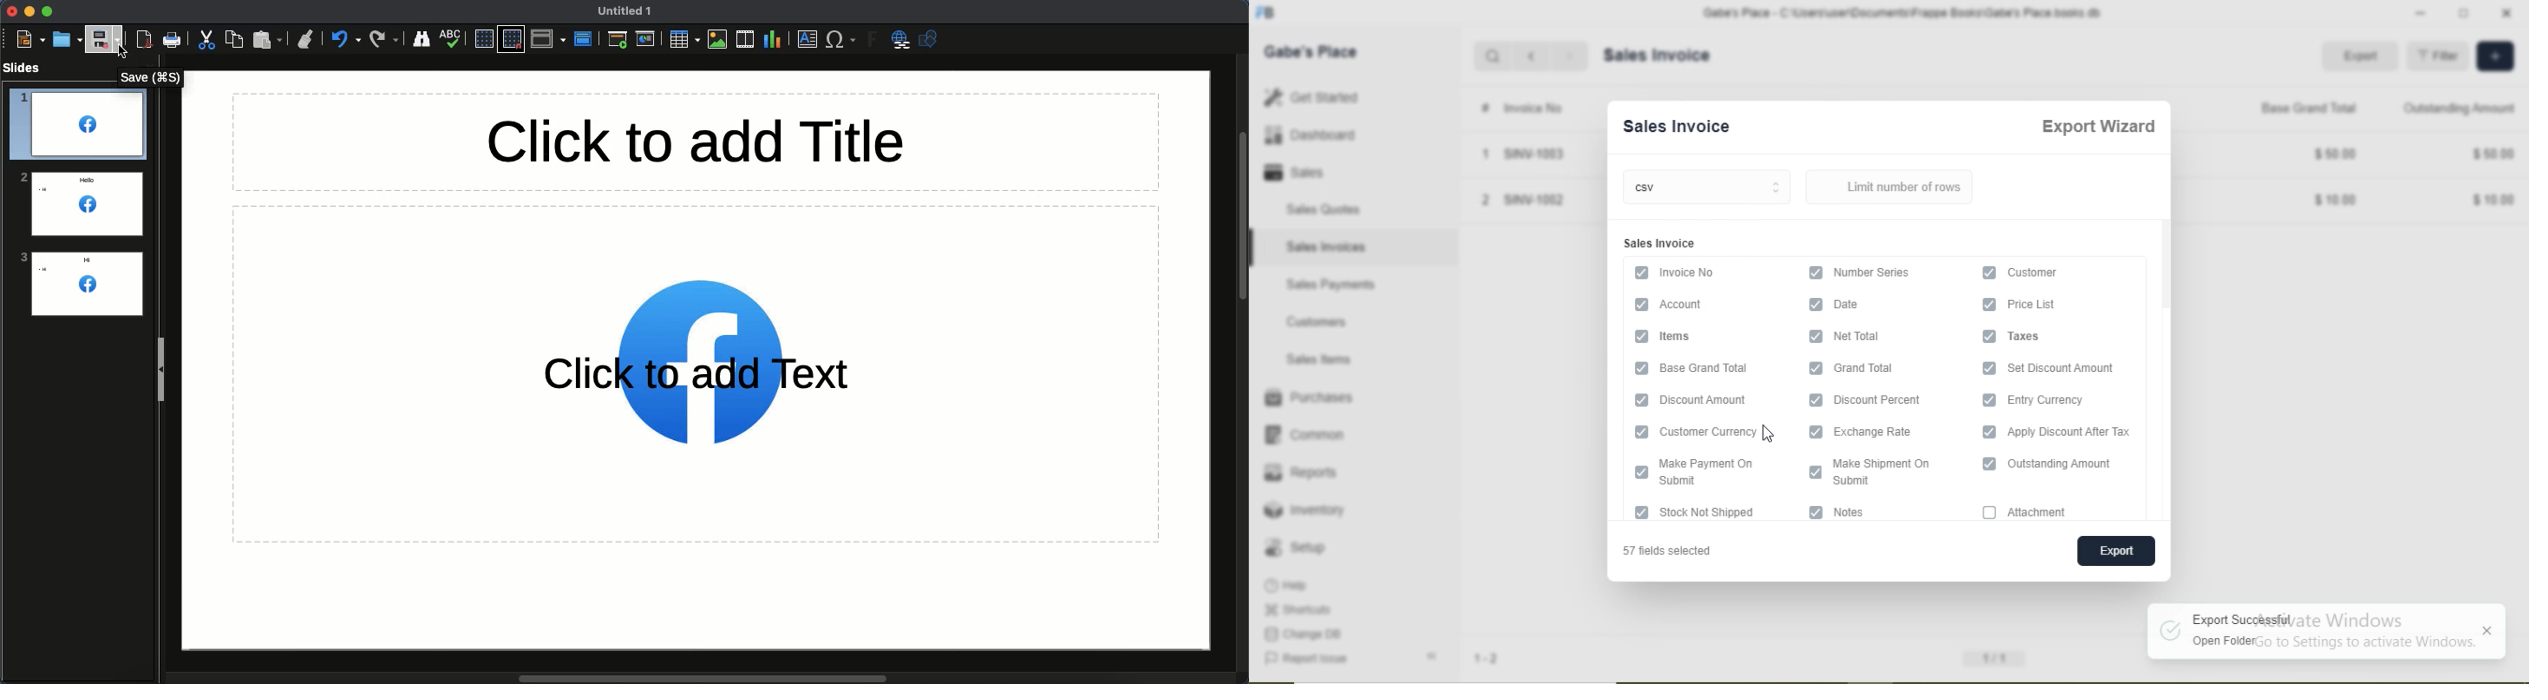 The height and width of the screenshot is (700, 2548). Describe the element at coordinates (1990, 271) in the screenshot. I see `checkbox` at that location.